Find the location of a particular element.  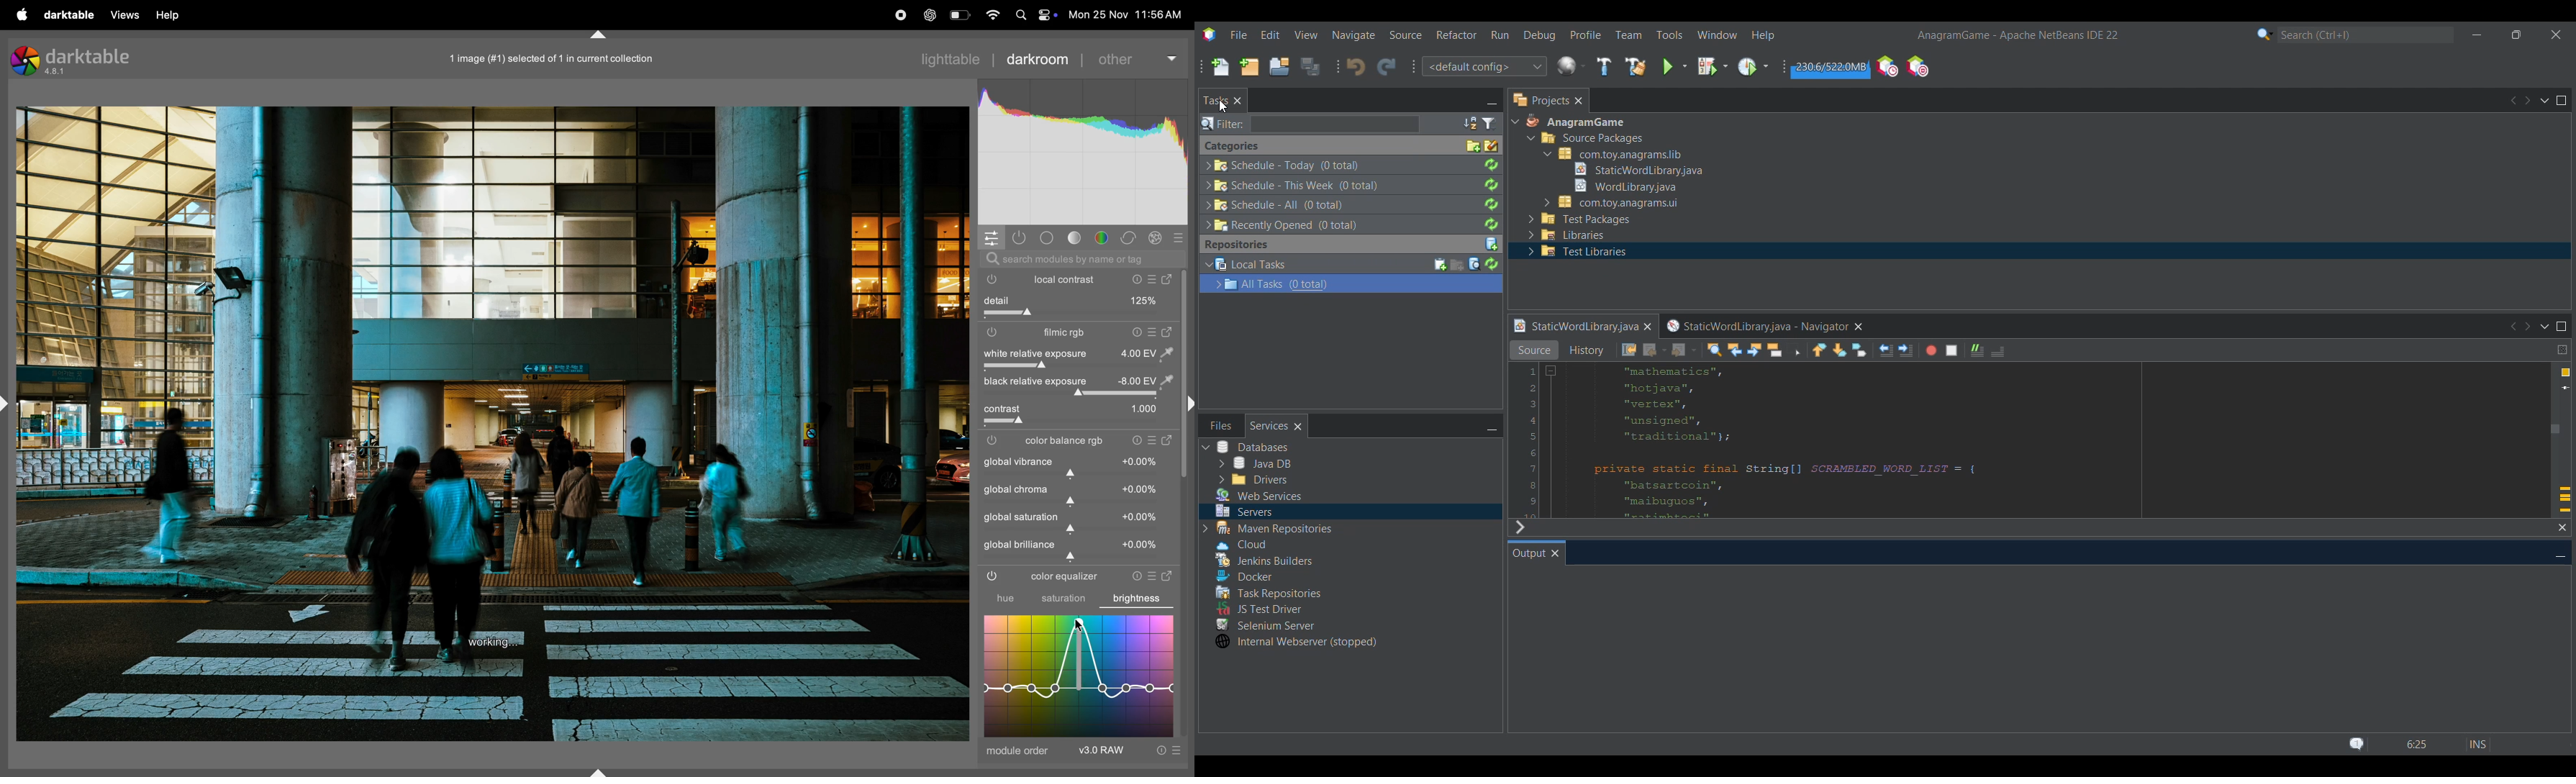

slider is located at coordinates (1082, 422).